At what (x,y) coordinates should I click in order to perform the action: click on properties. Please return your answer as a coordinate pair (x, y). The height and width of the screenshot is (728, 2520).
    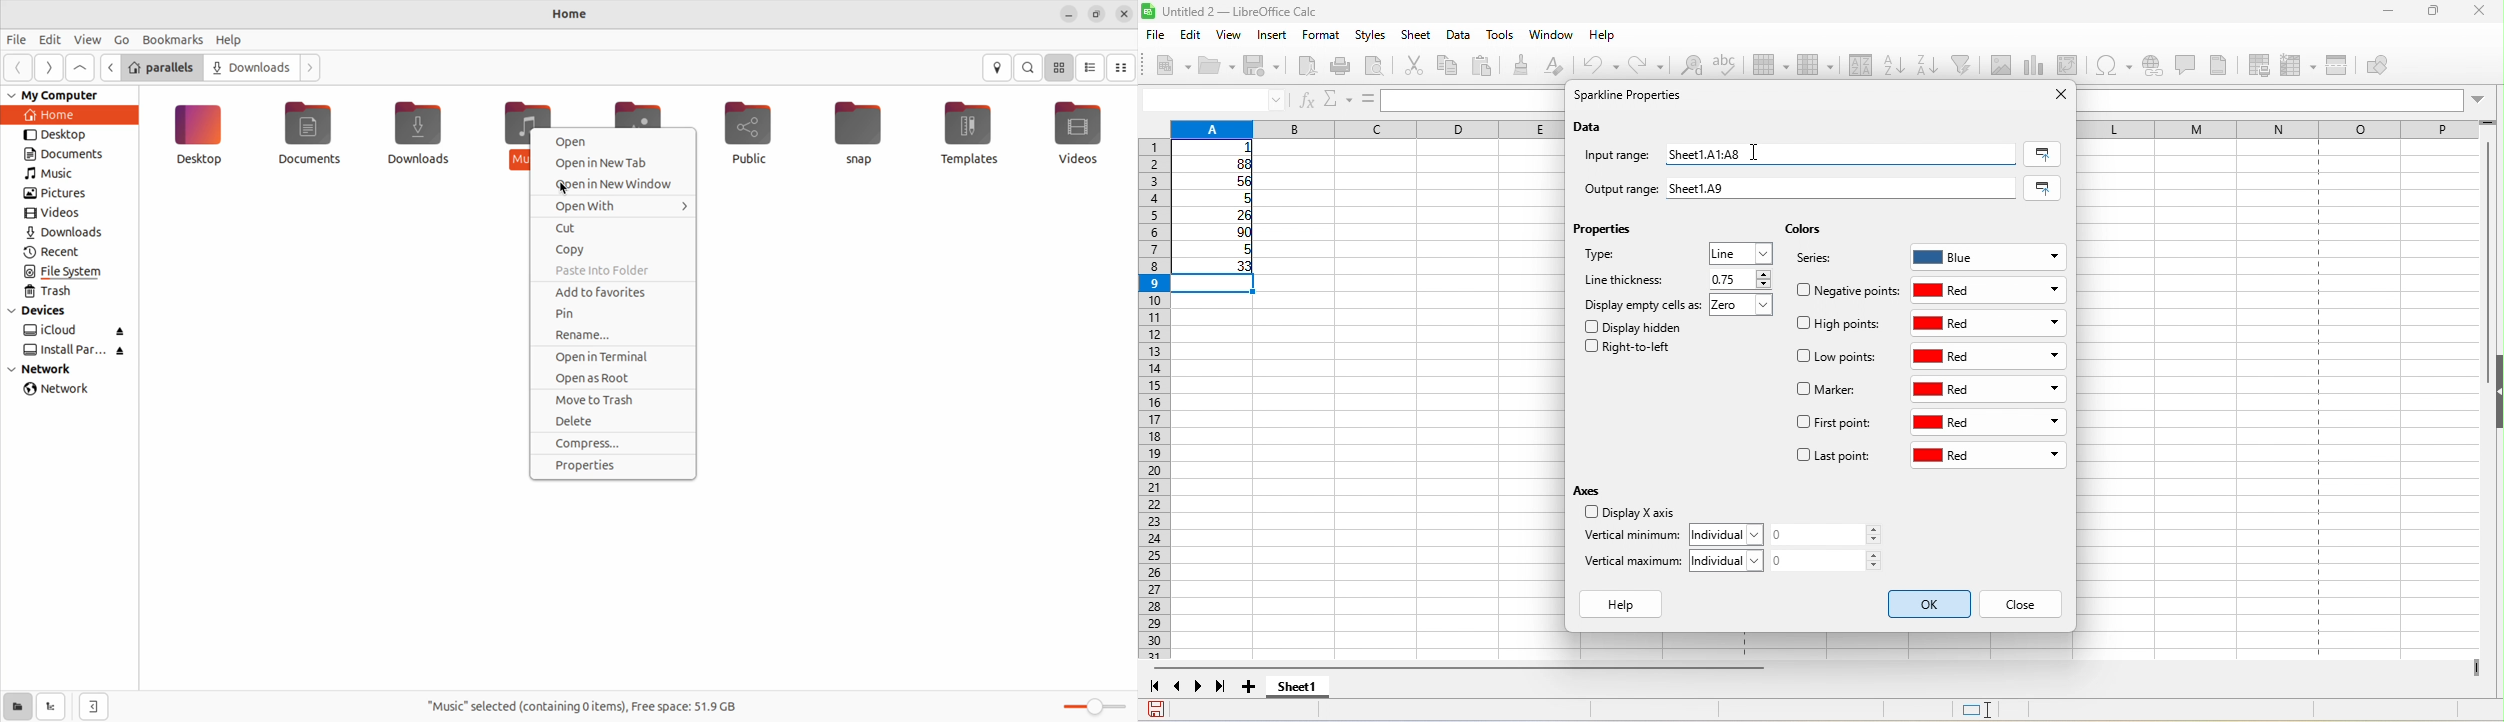
    Looking at the image, I should click on (1607, 233).